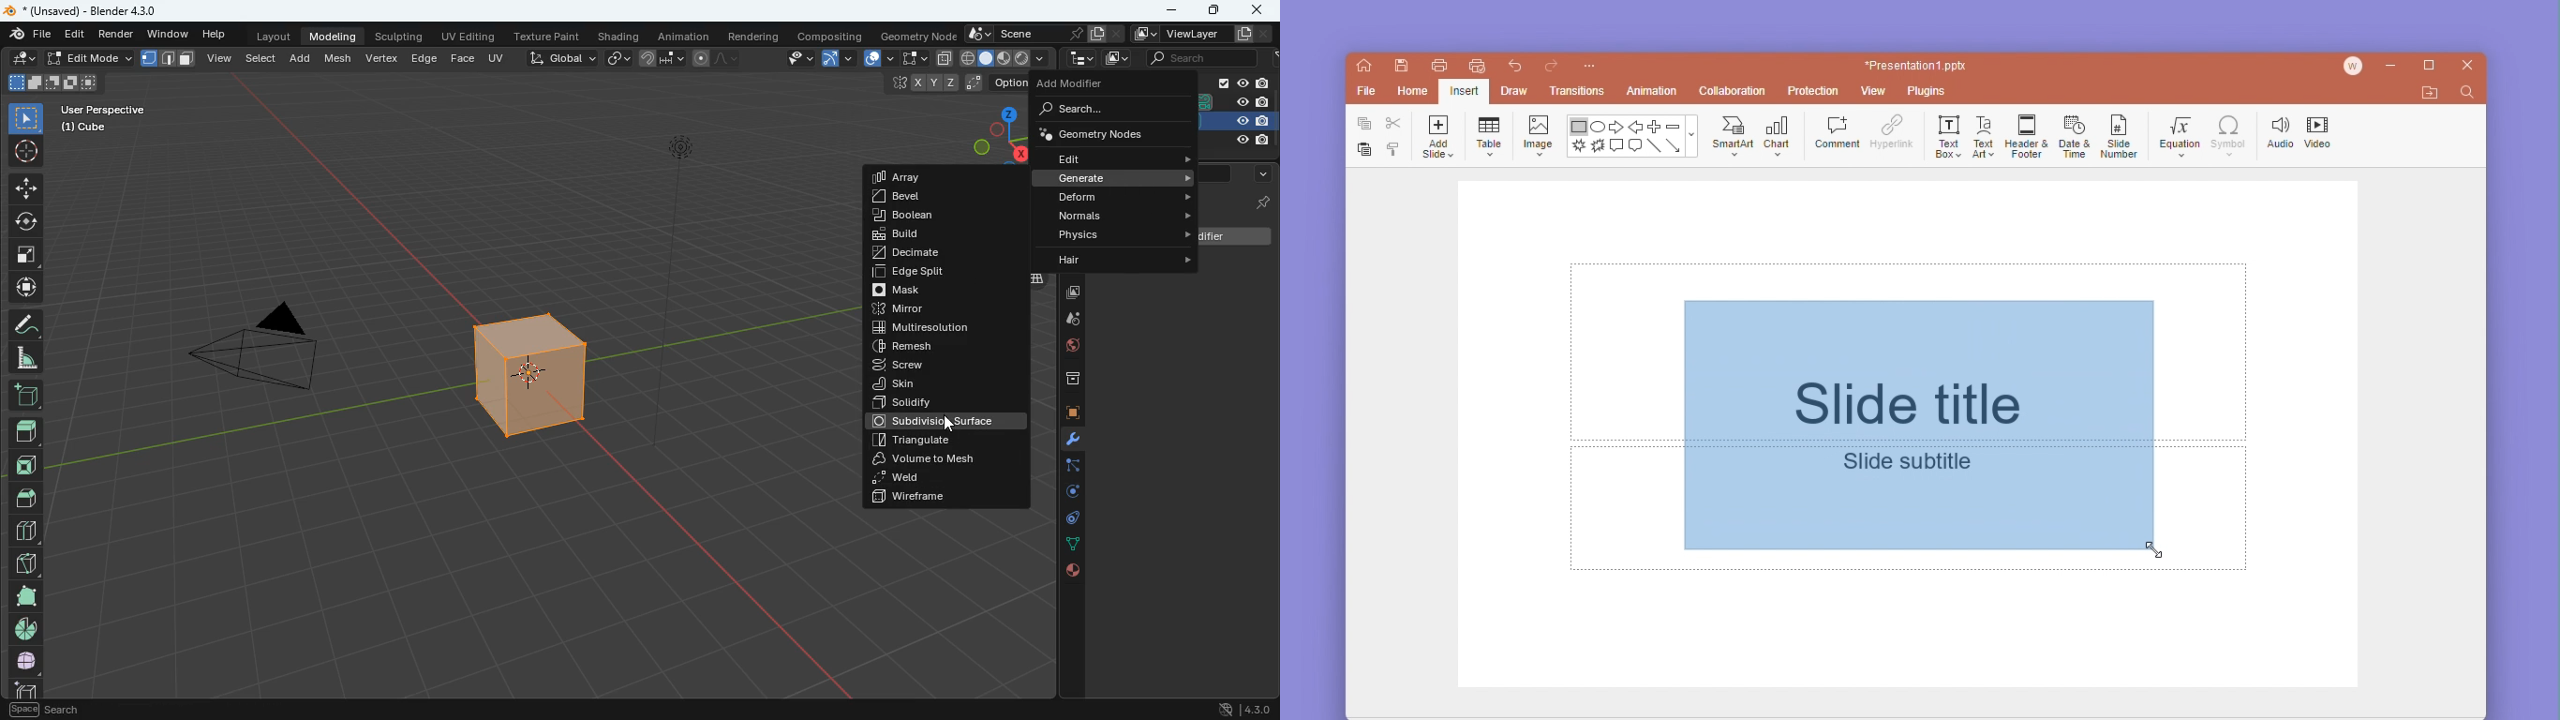 The image size is (2576, 728). What do you see at coordinates (1069, 294) in the screenshot?
I see `images` at bounding box center [1069, 294].